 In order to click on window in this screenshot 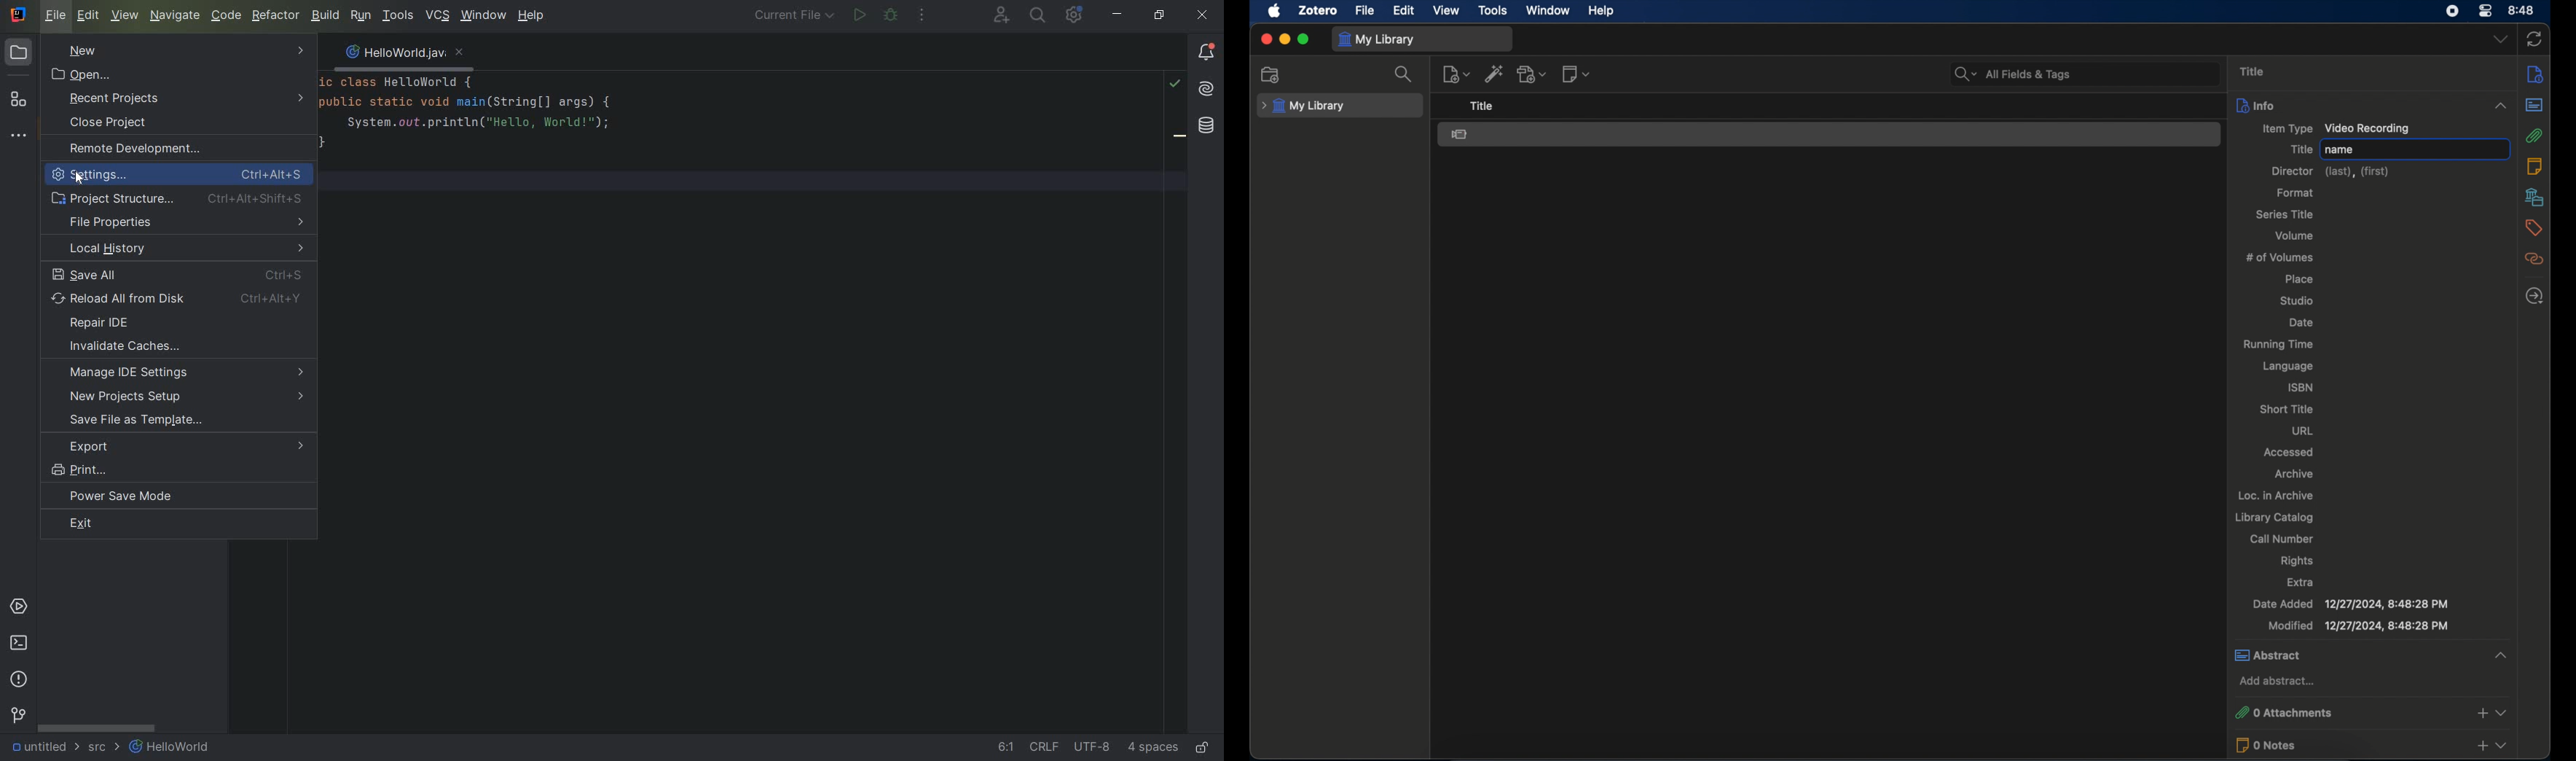, I will do `click(1548, 11)`.